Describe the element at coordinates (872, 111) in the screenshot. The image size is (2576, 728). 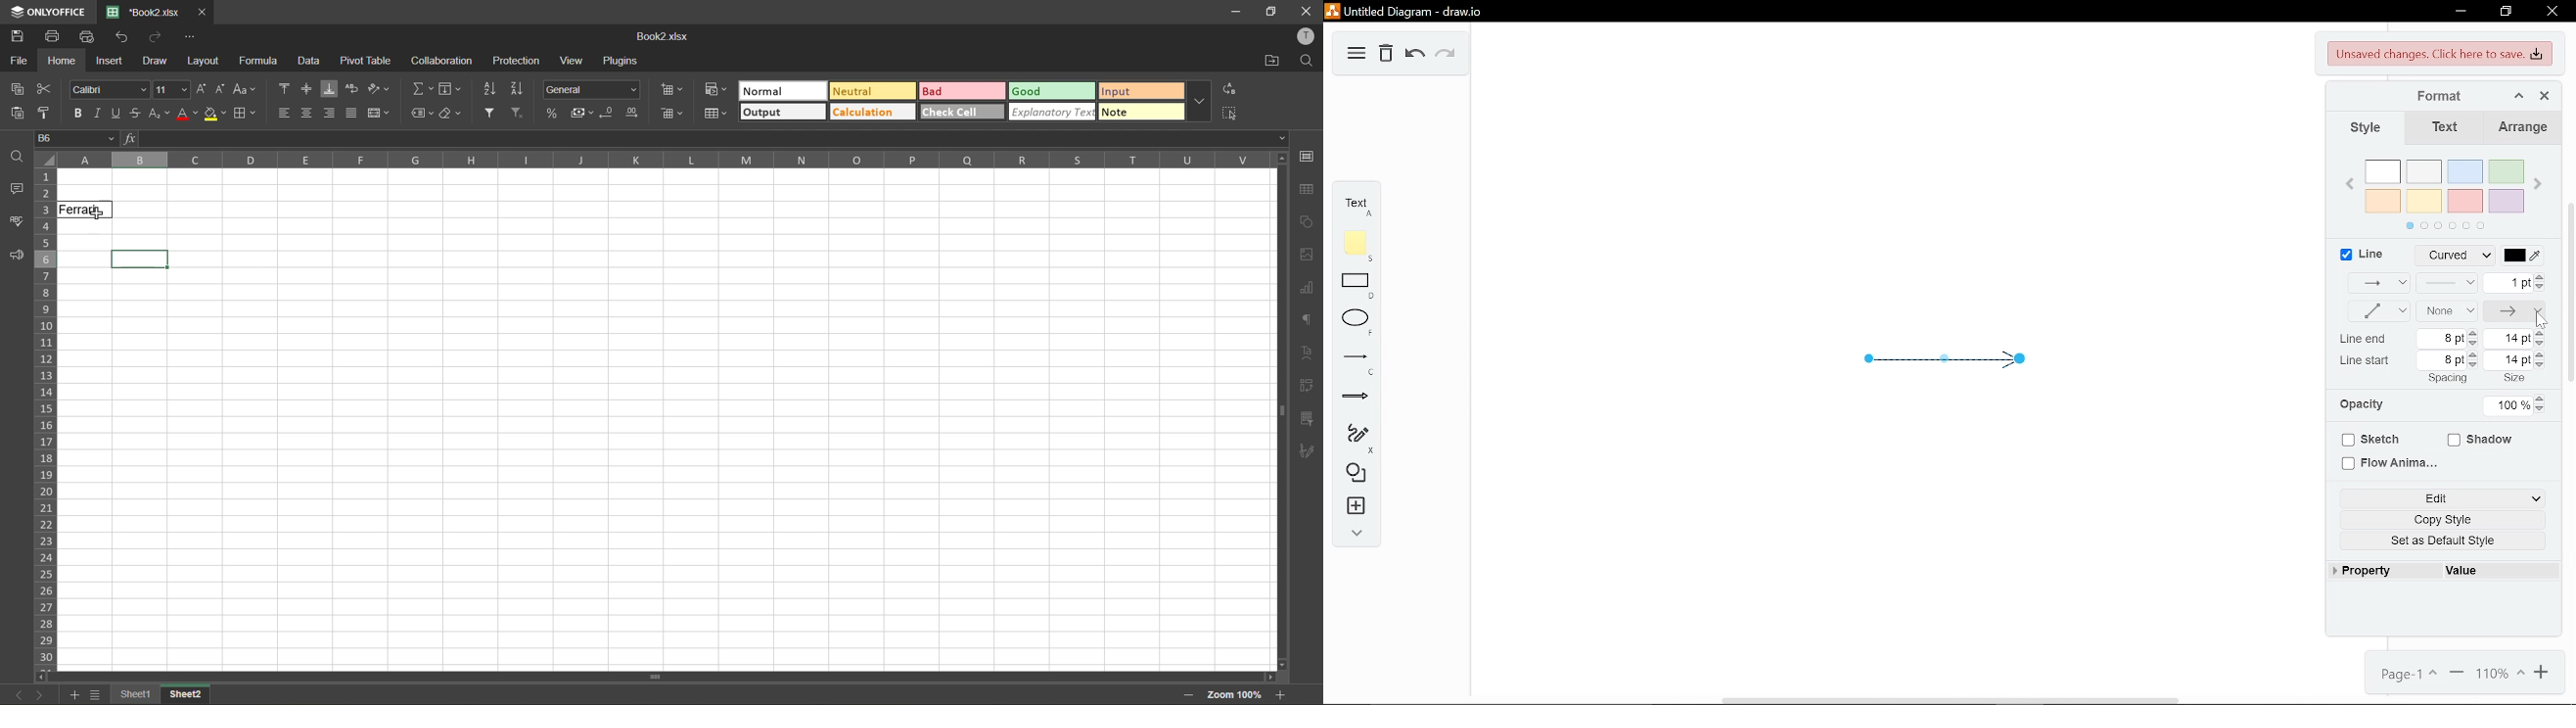
I see `calculation` at that location.